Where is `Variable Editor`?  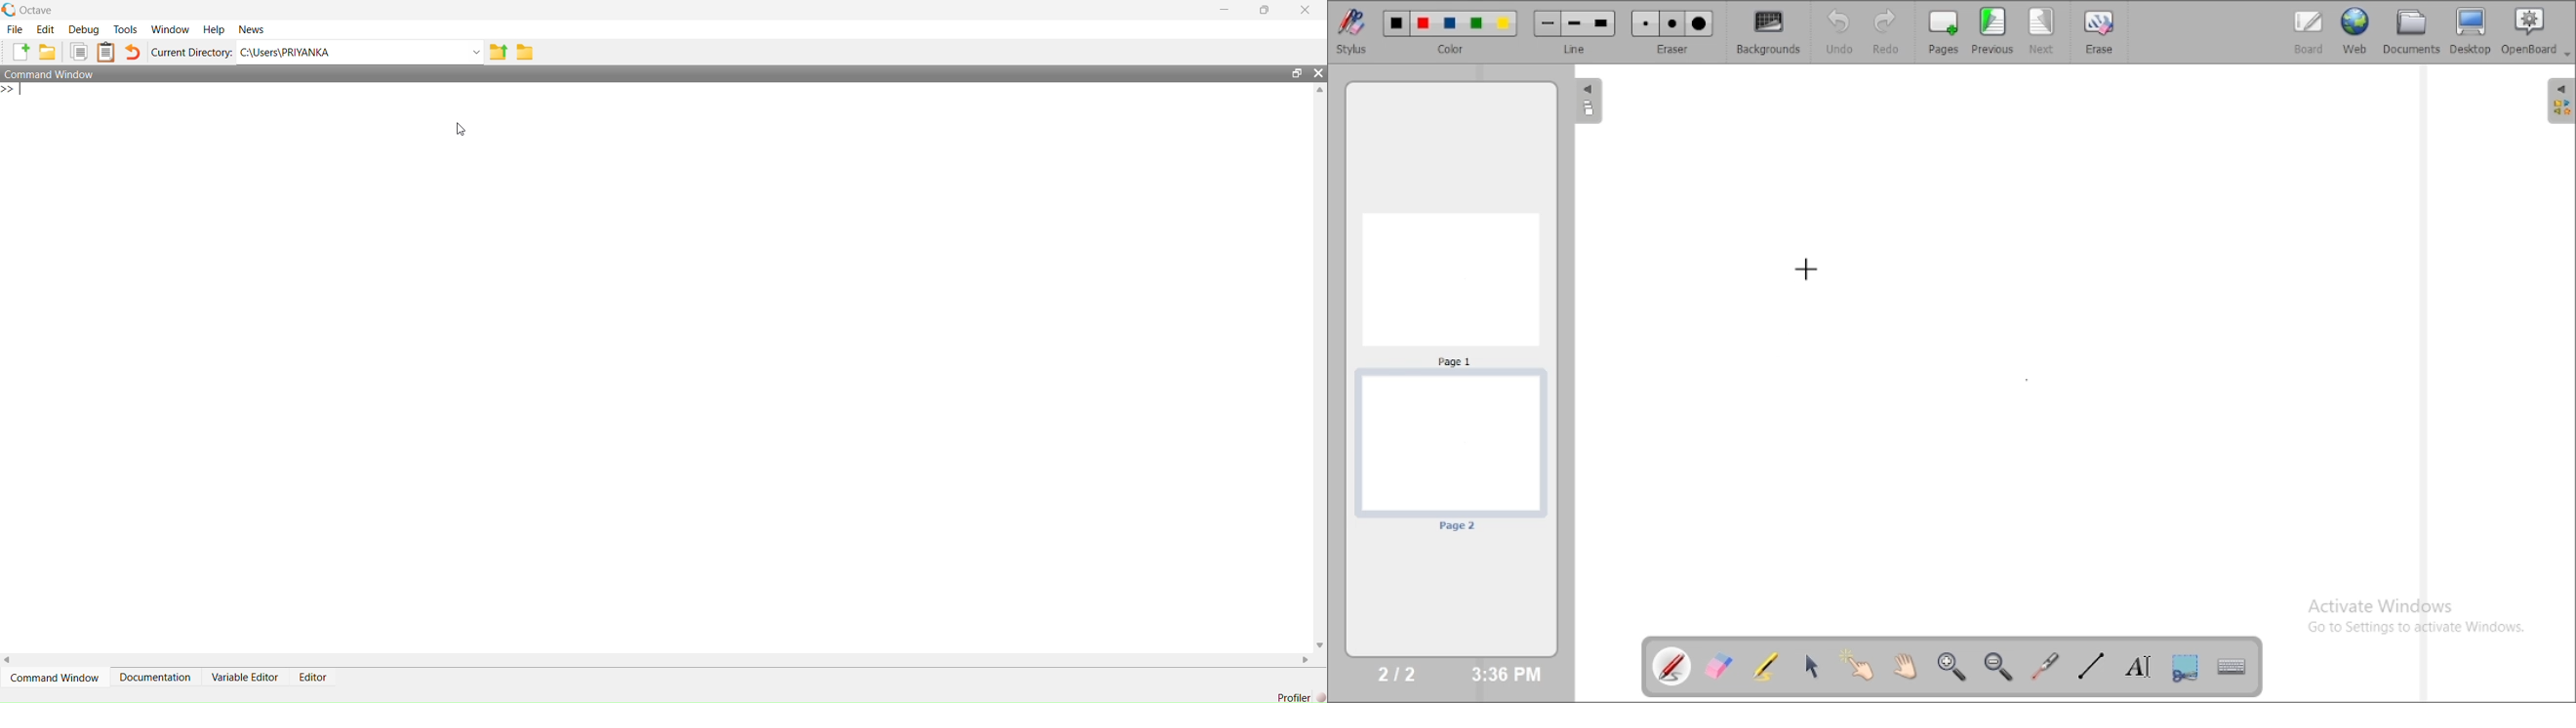
Variable Editor is located at coordinates (244, 677).